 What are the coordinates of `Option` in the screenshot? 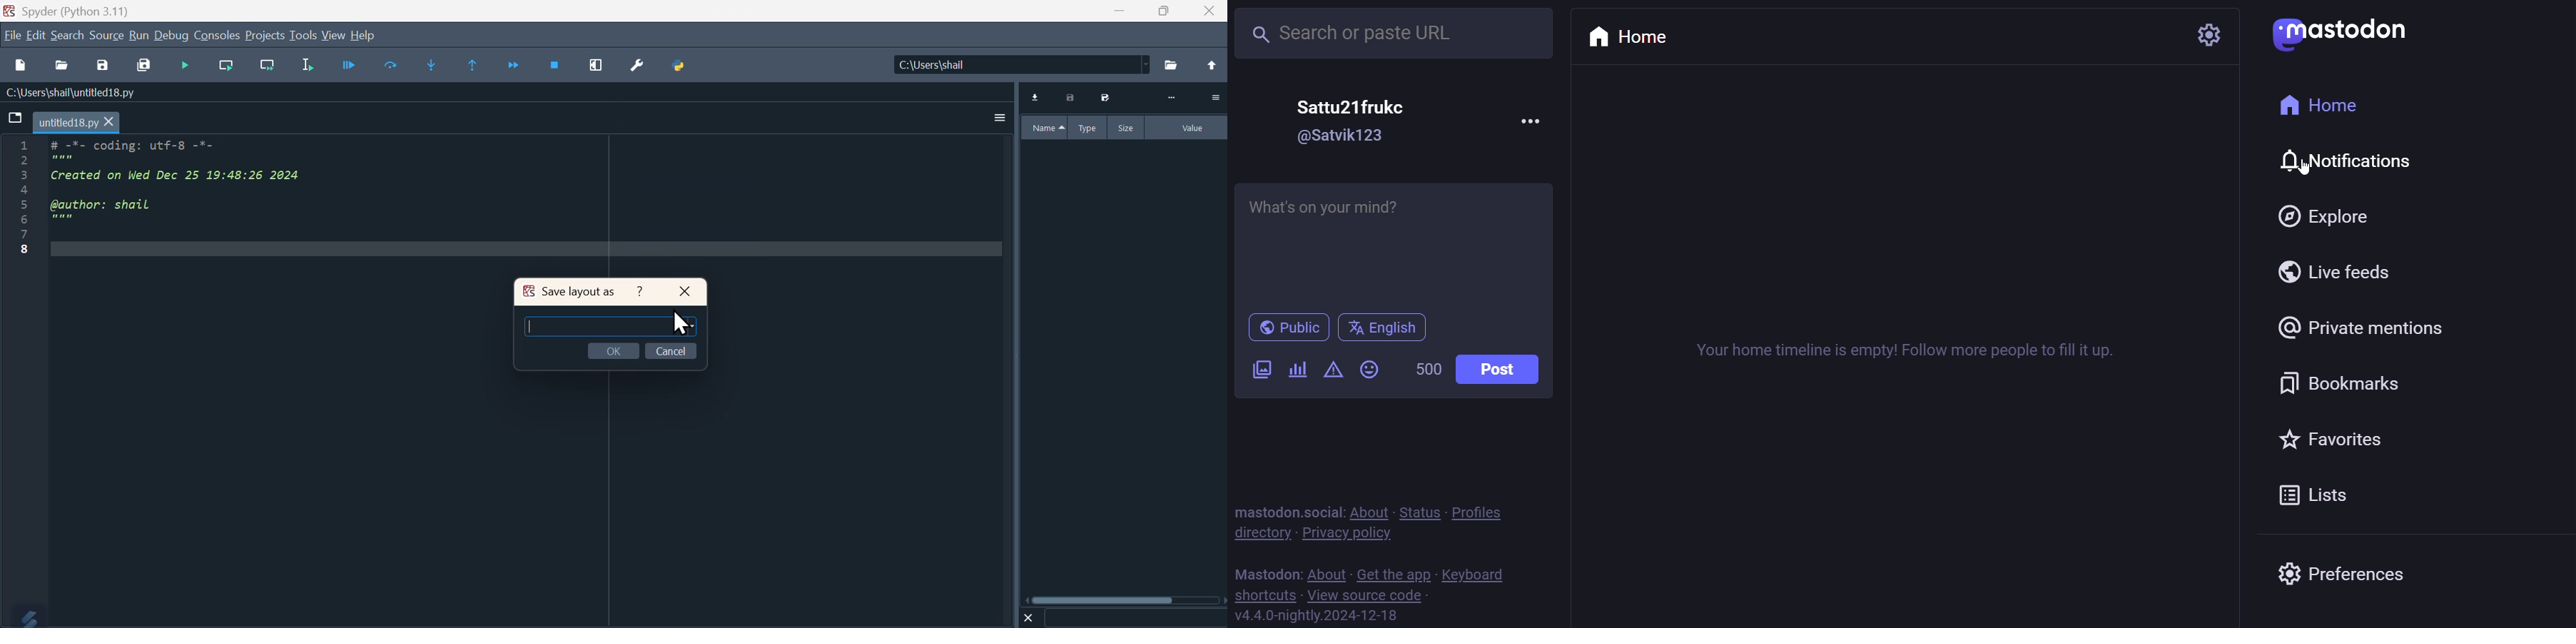 It's located at (1215, 97).